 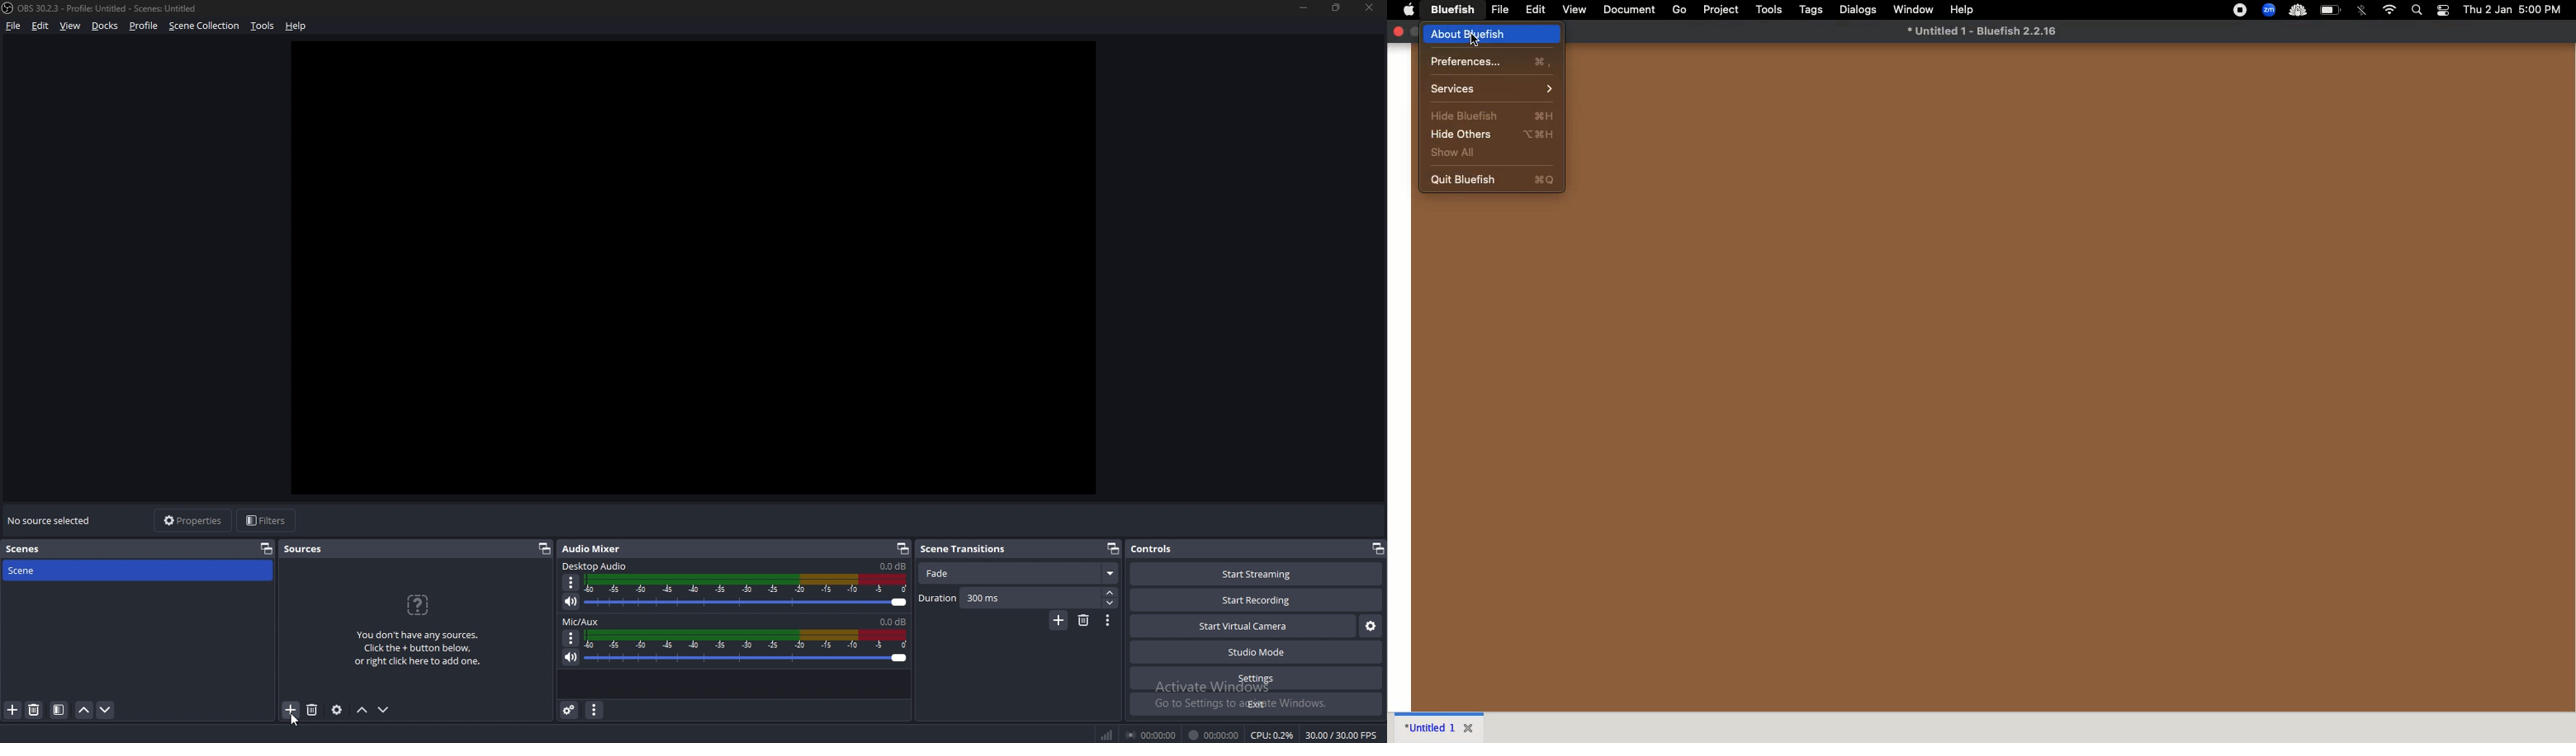 What do you see at coordinates (1114, 549) in the screenshot?
I see `Pop out` at bounding box center [1114, 549].